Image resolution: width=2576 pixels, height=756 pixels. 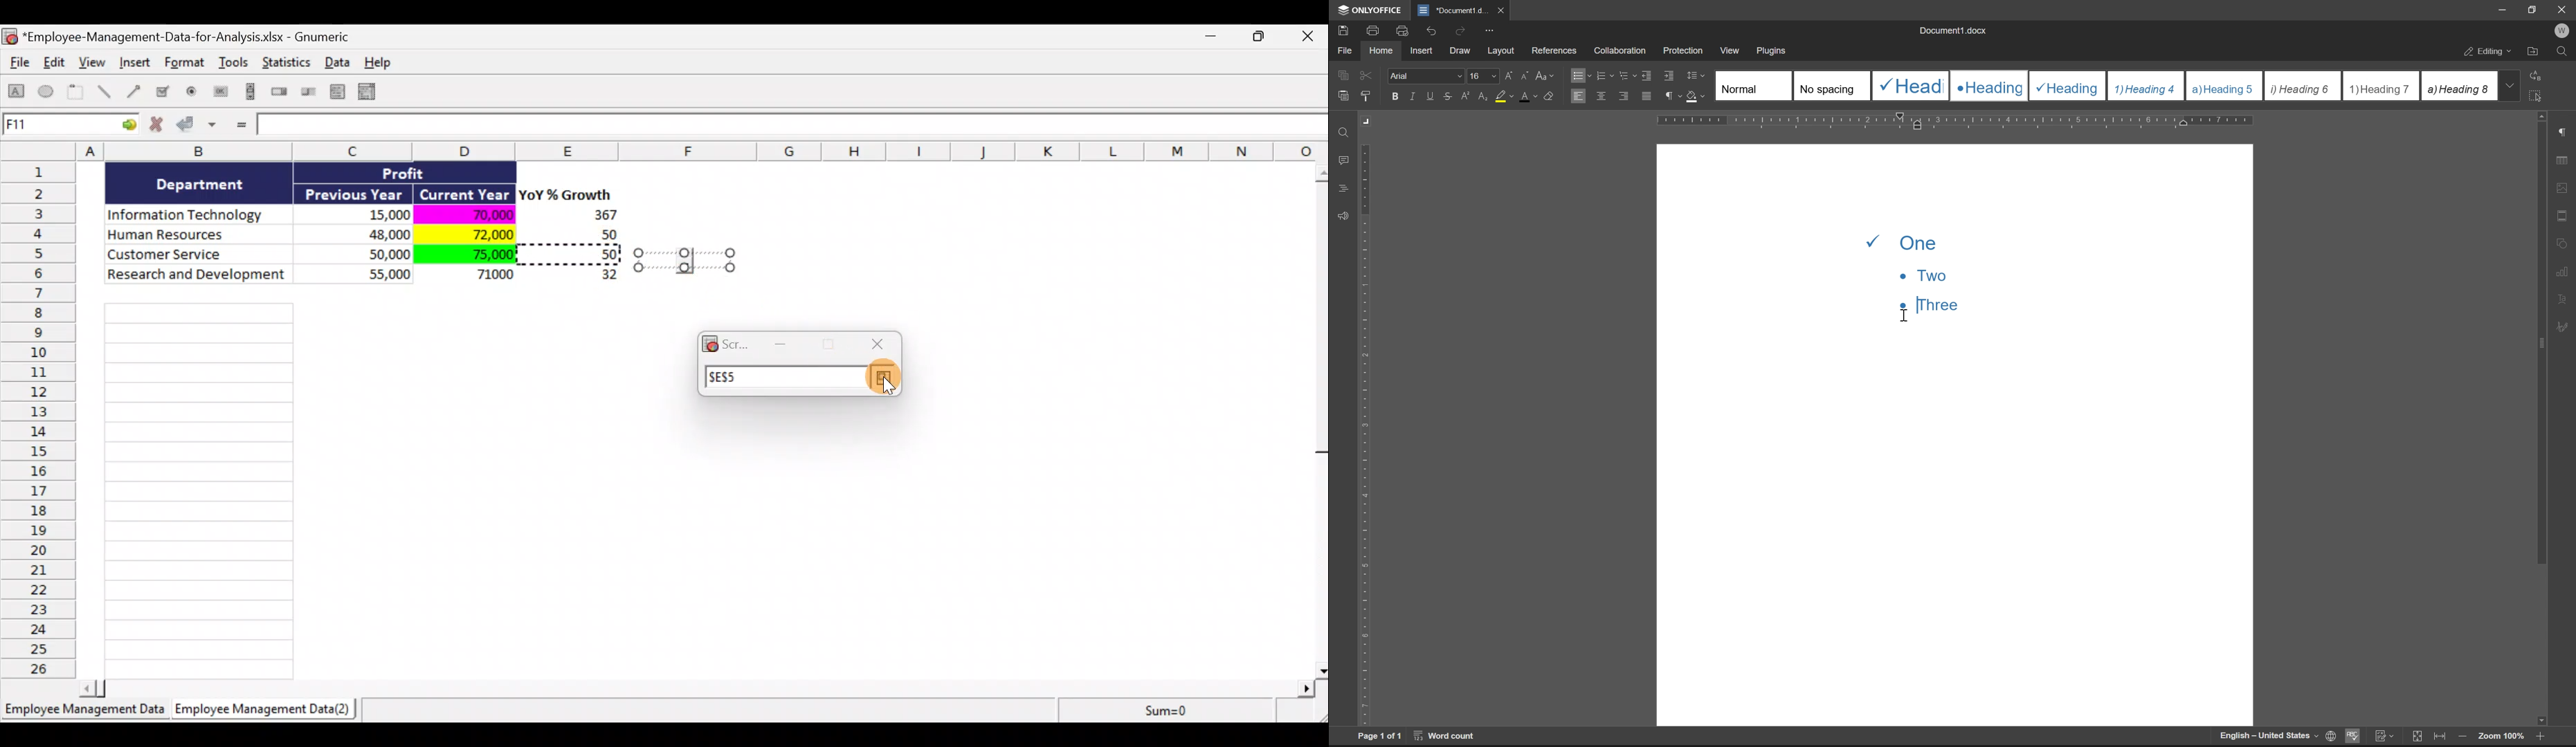 I want to click on find, so click(x=1344, y=133).